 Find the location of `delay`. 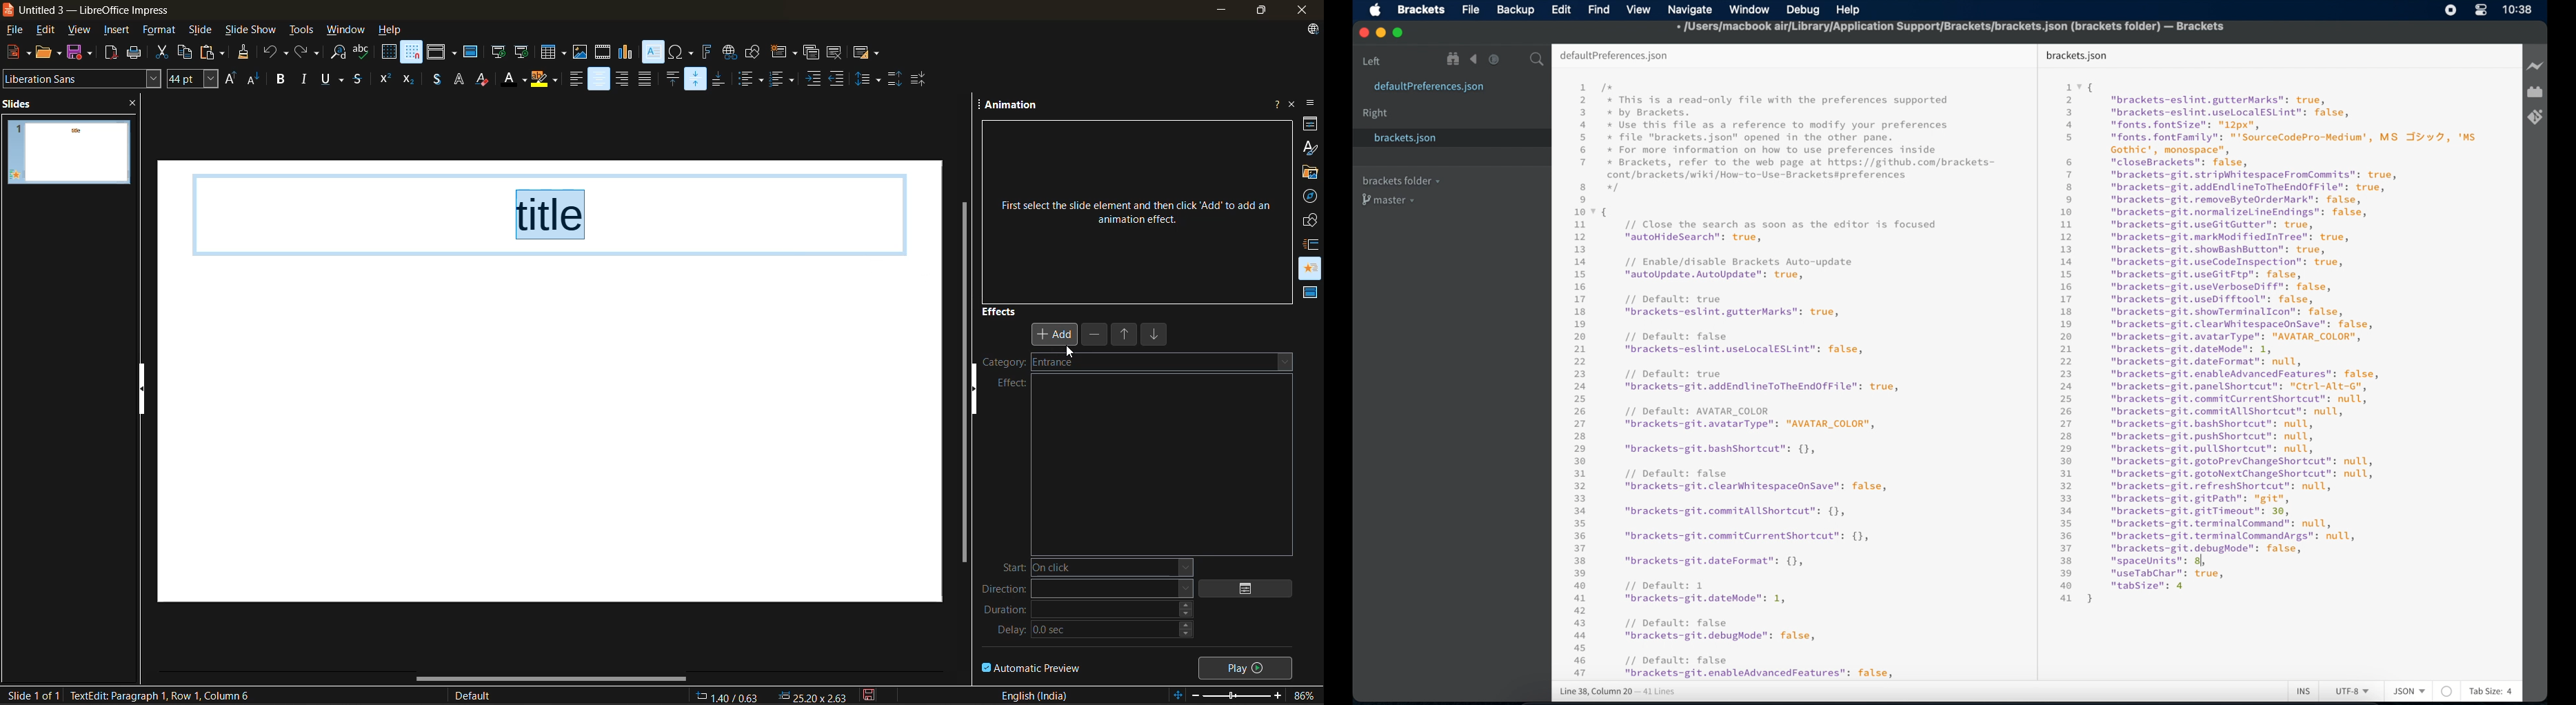

delay is located at coordinates (1097, 633).